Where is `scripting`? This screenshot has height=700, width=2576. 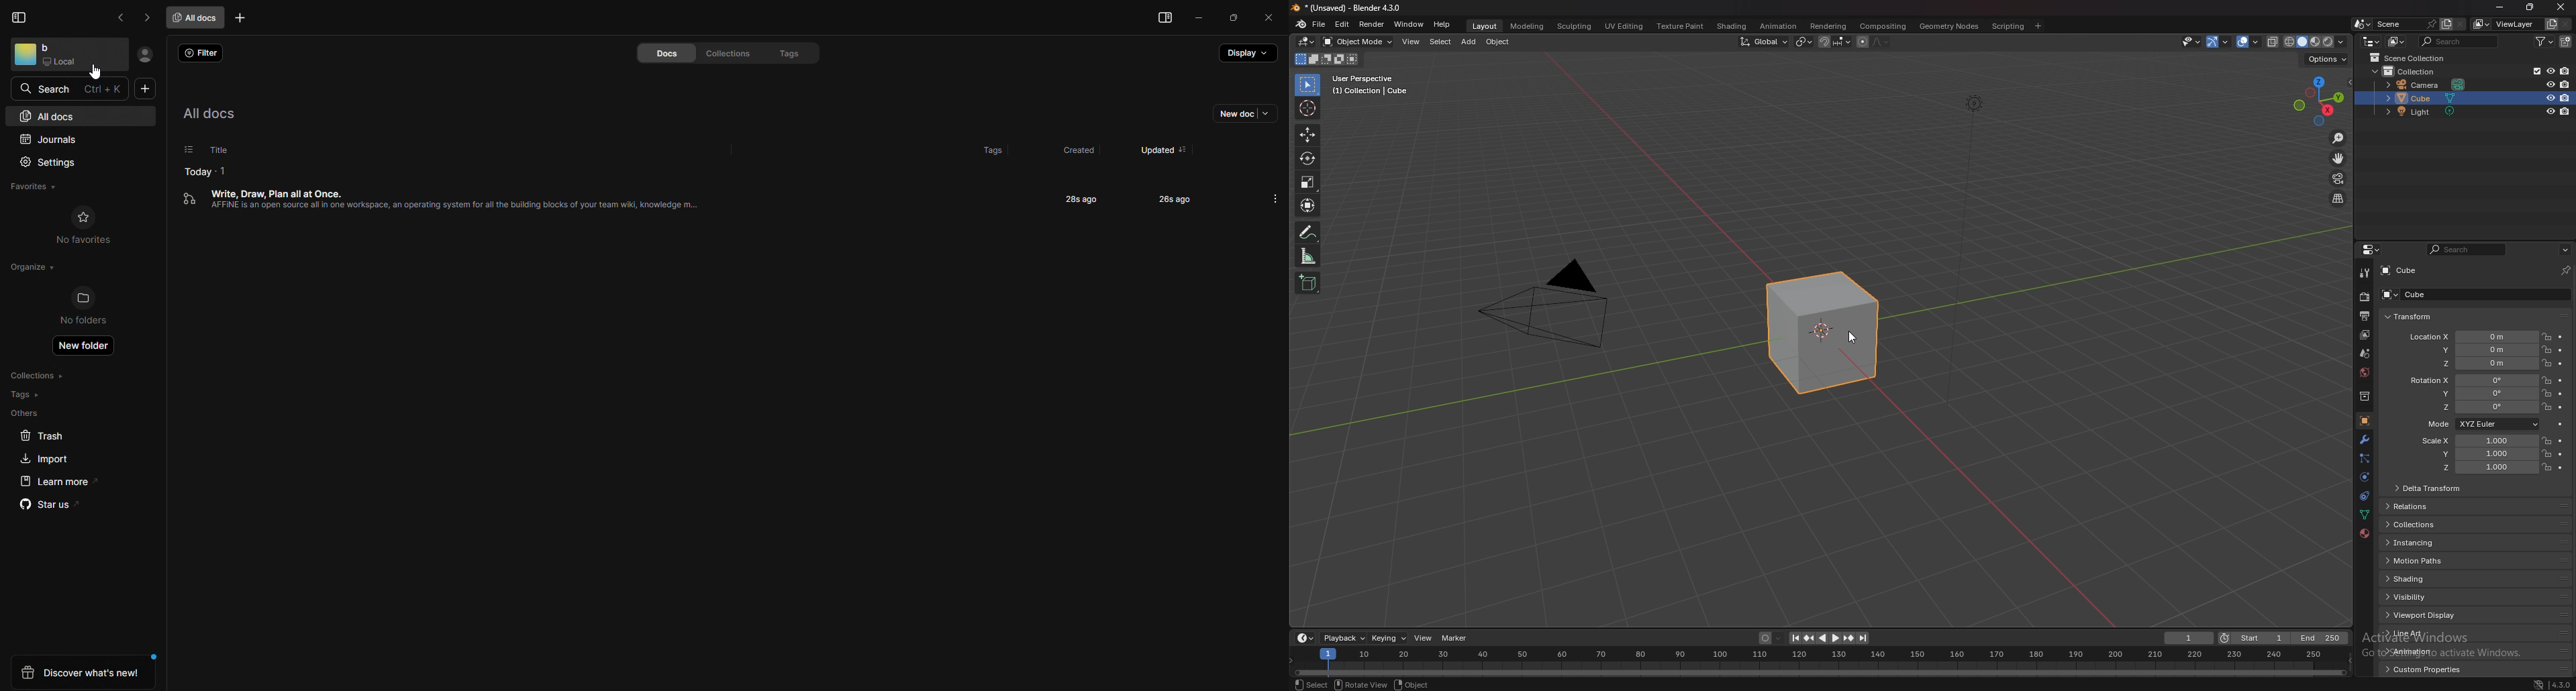 scripting is located at coordinates (2010, 26).